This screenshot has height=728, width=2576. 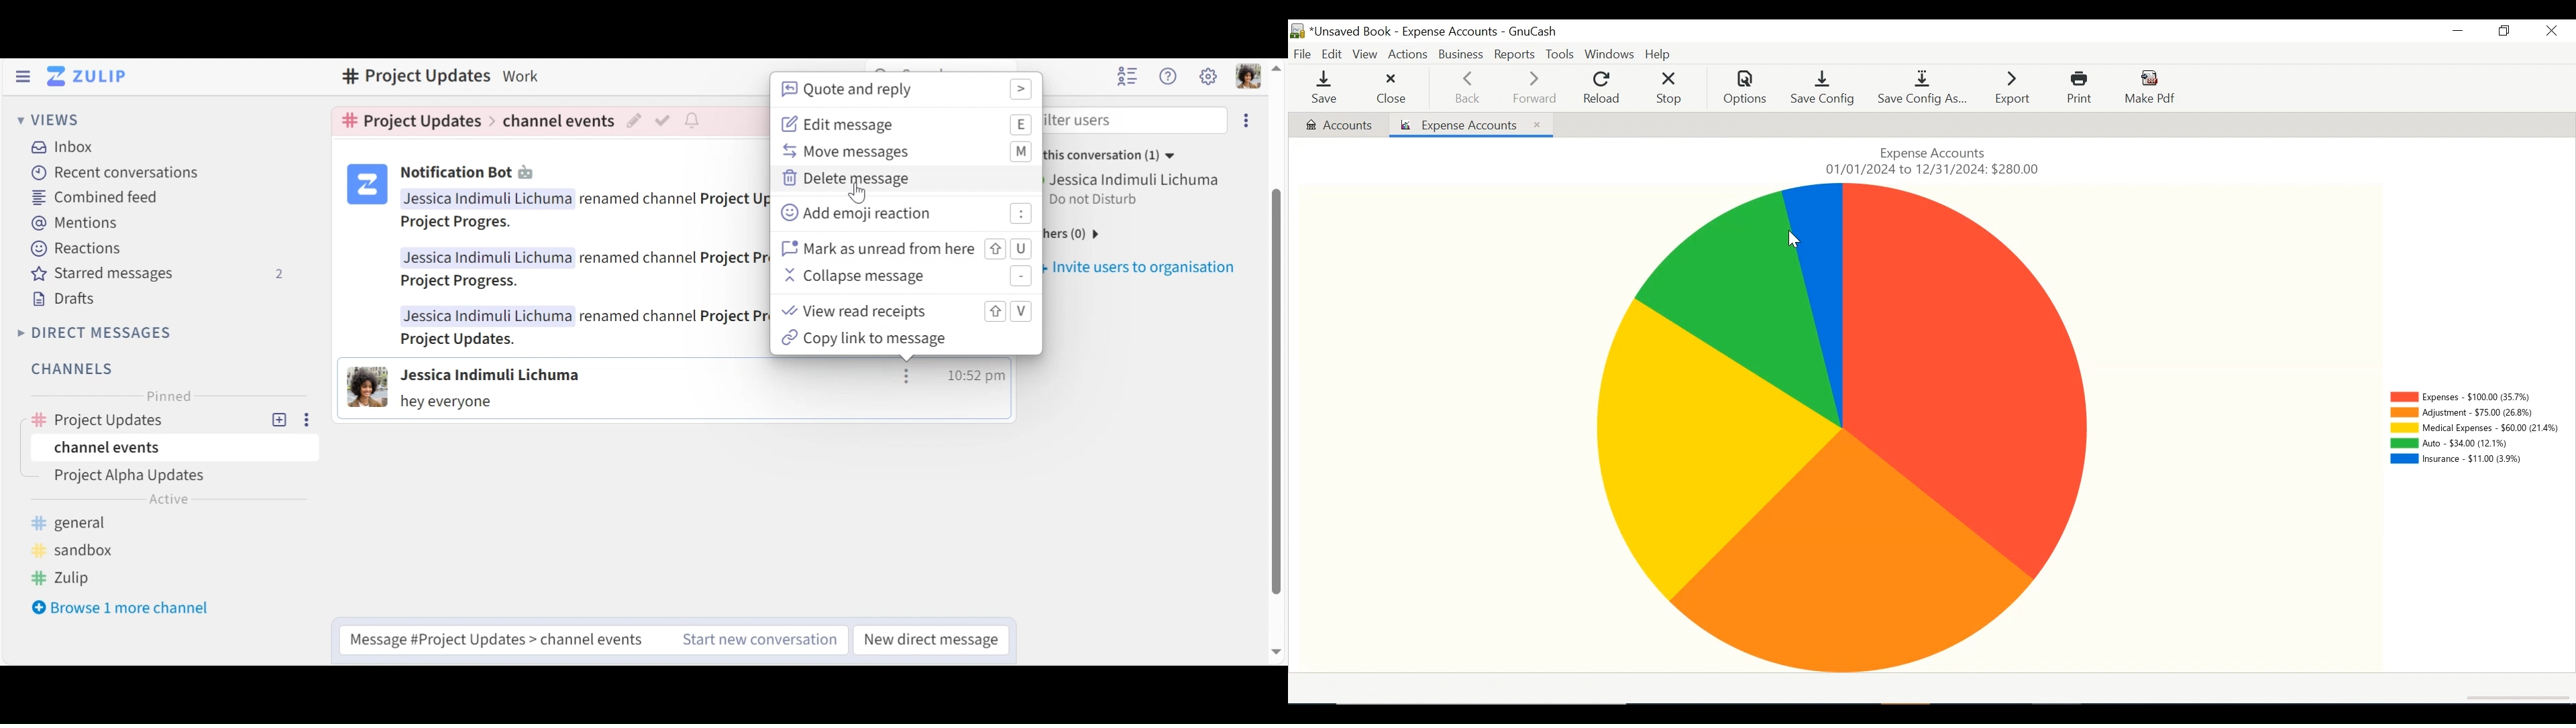 I want to click on Expense Accounts, so click(x=1470, y=123).